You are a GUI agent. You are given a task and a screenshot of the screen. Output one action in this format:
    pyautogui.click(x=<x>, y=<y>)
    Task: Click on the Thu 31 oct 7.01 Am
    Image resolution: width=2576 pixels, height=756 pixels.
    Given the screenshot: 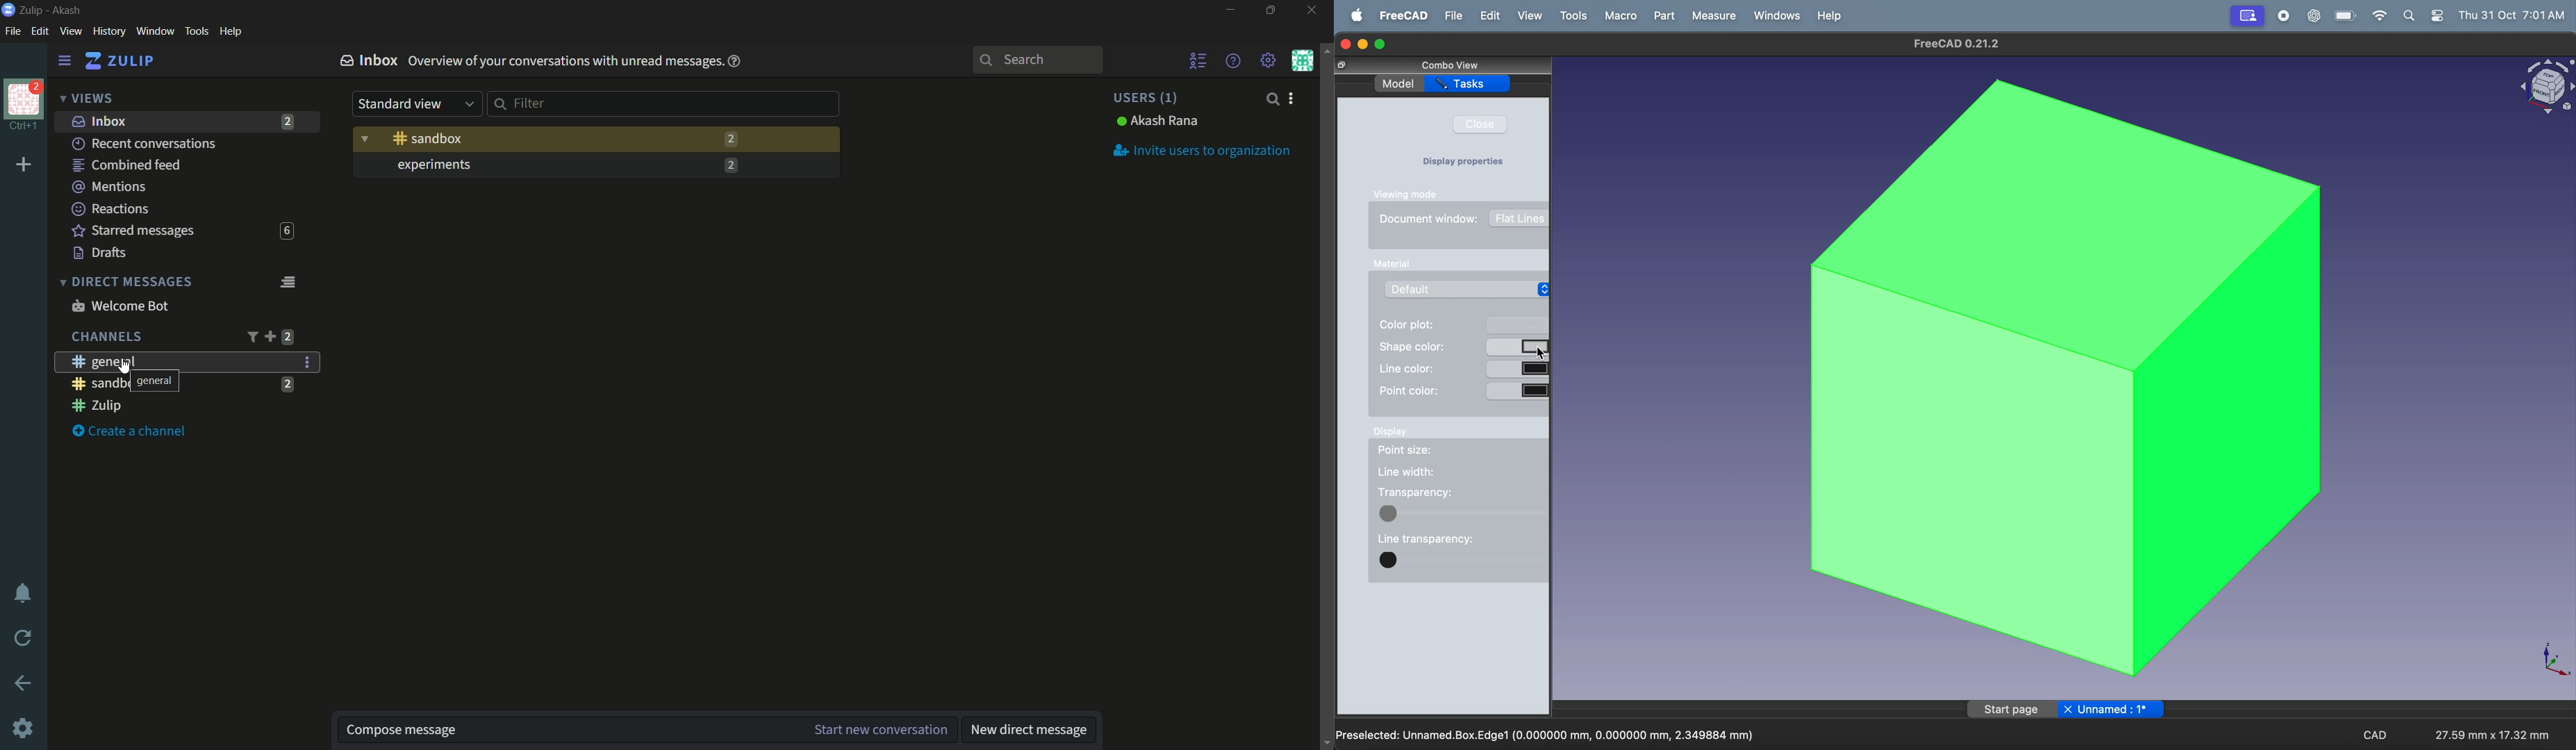 What is the action you would take?
    pyautogui.click(x=2513, y=16)
    